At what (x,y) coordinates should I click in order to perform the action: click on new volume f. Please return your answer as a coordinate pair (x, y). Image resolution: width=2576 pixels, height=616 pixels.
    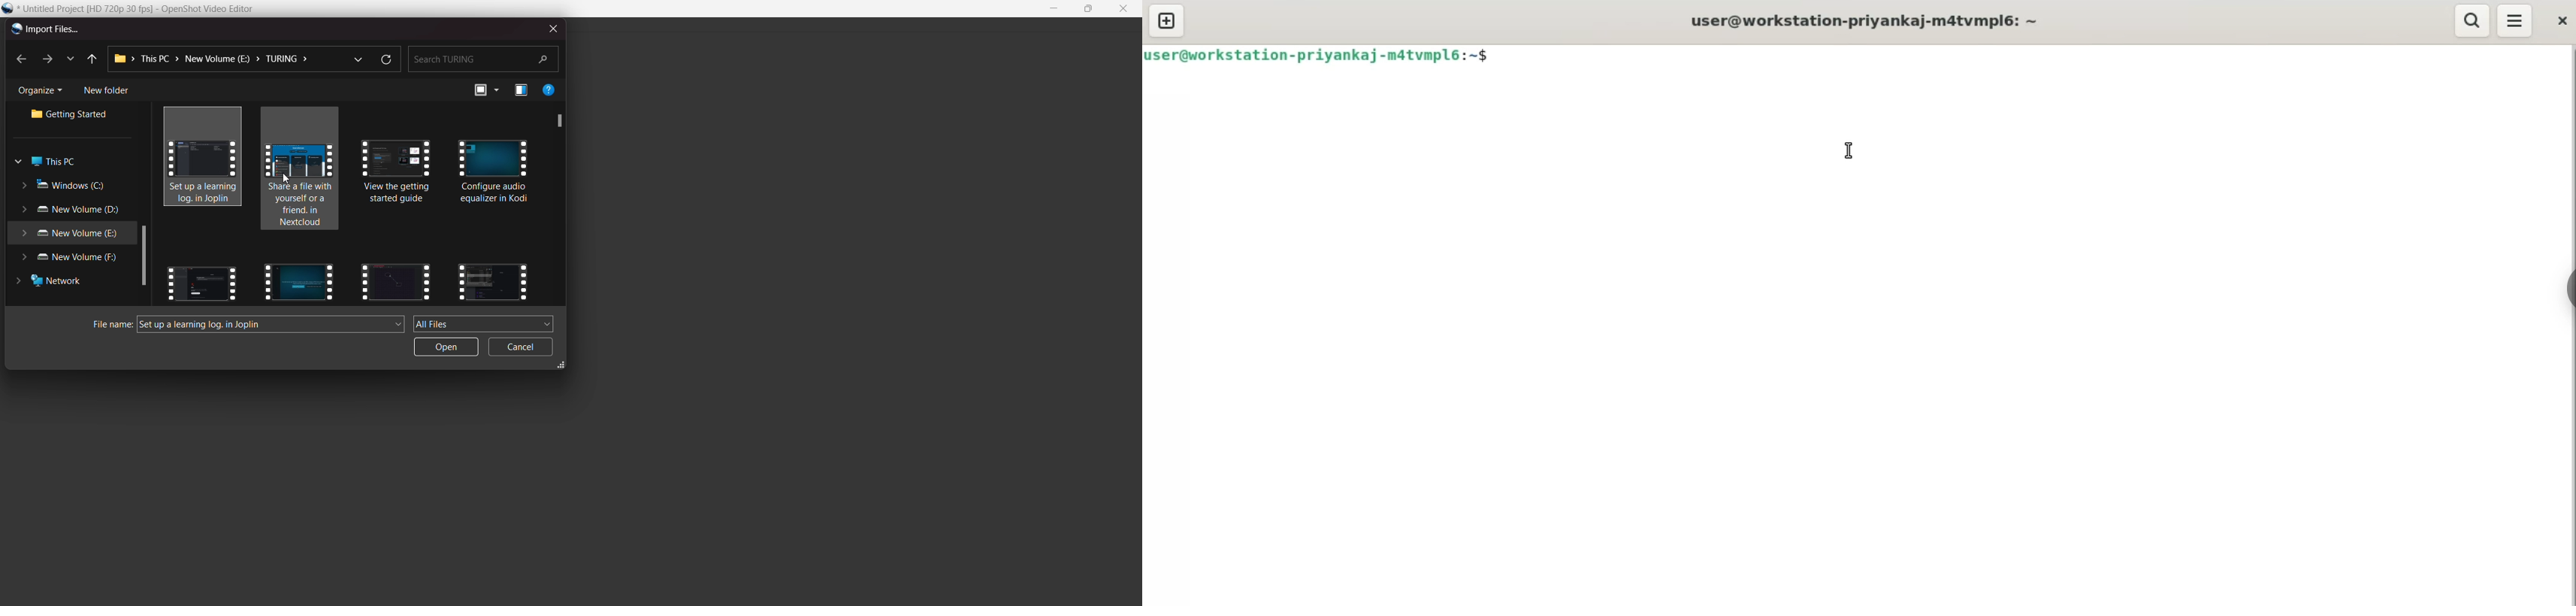
    Looking at the image, I should click on (74, 259).